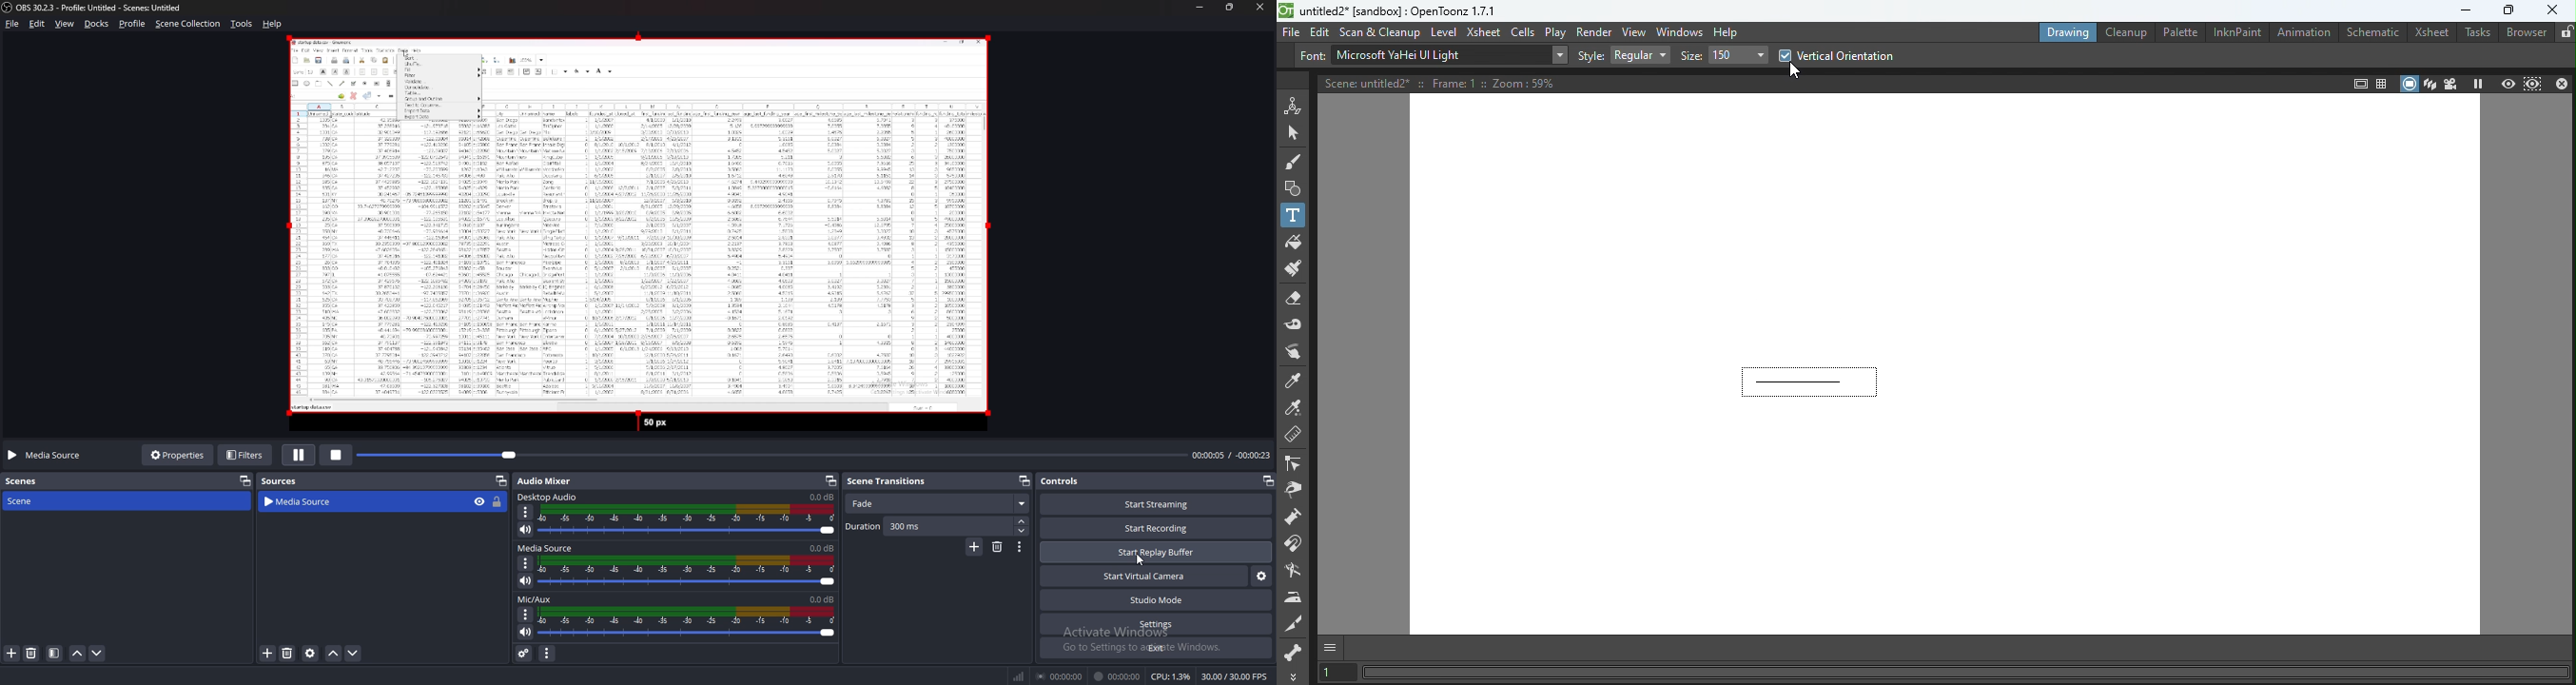 This screenshot has width=2576, height=700. Describe the element at coordinates (772, 456) in the screenshot. I see `seek` at that location.